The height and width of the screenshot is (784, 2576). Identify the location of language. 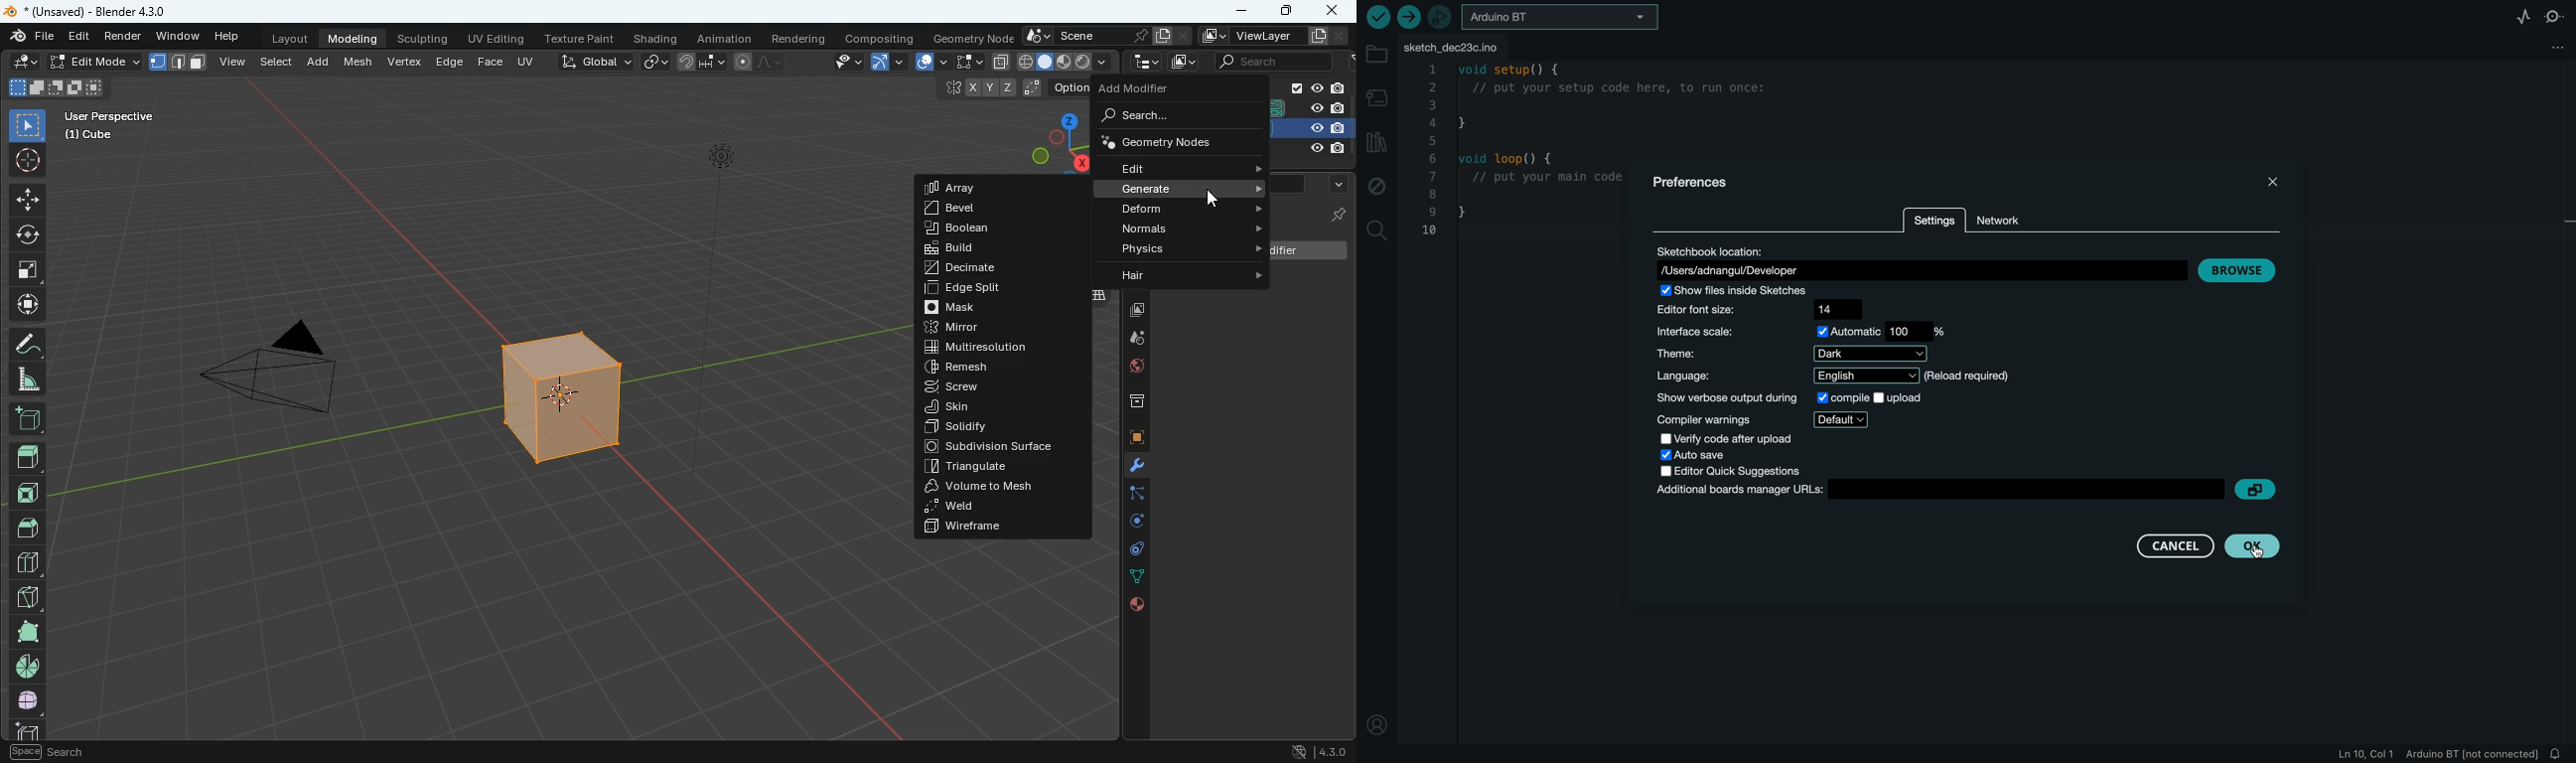
(1829, 376).